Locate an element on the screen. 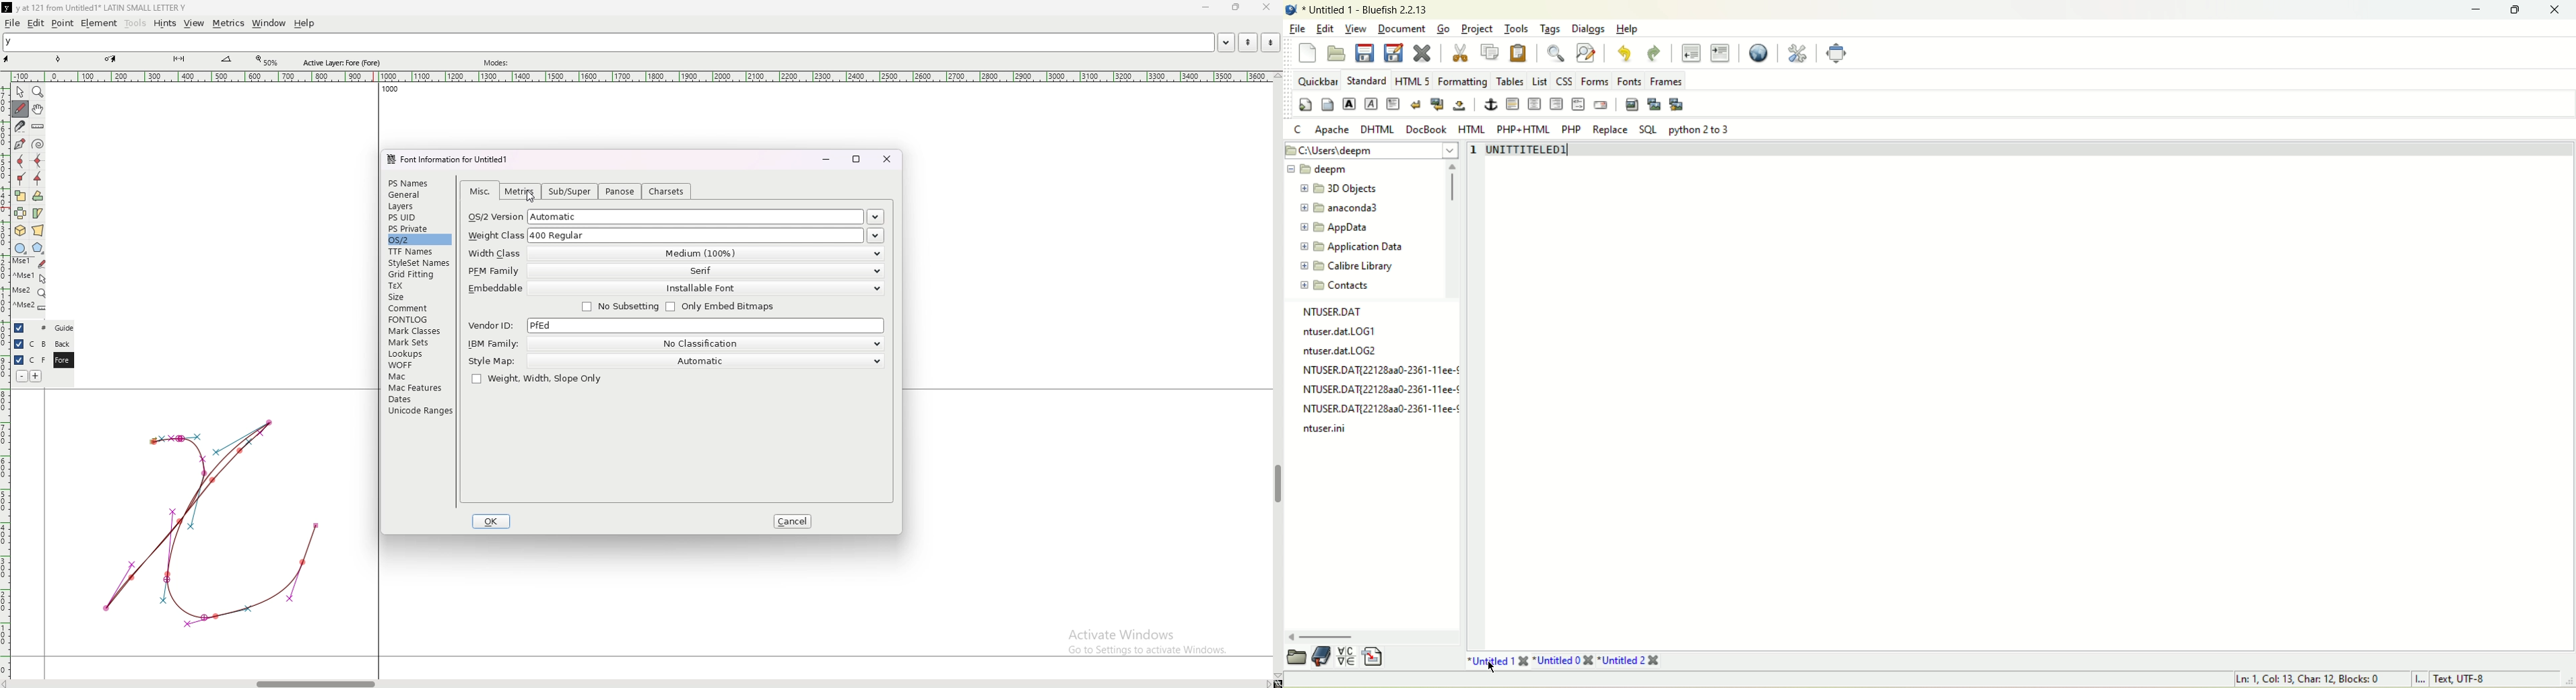  application data is located at coordinates (1361, 246).